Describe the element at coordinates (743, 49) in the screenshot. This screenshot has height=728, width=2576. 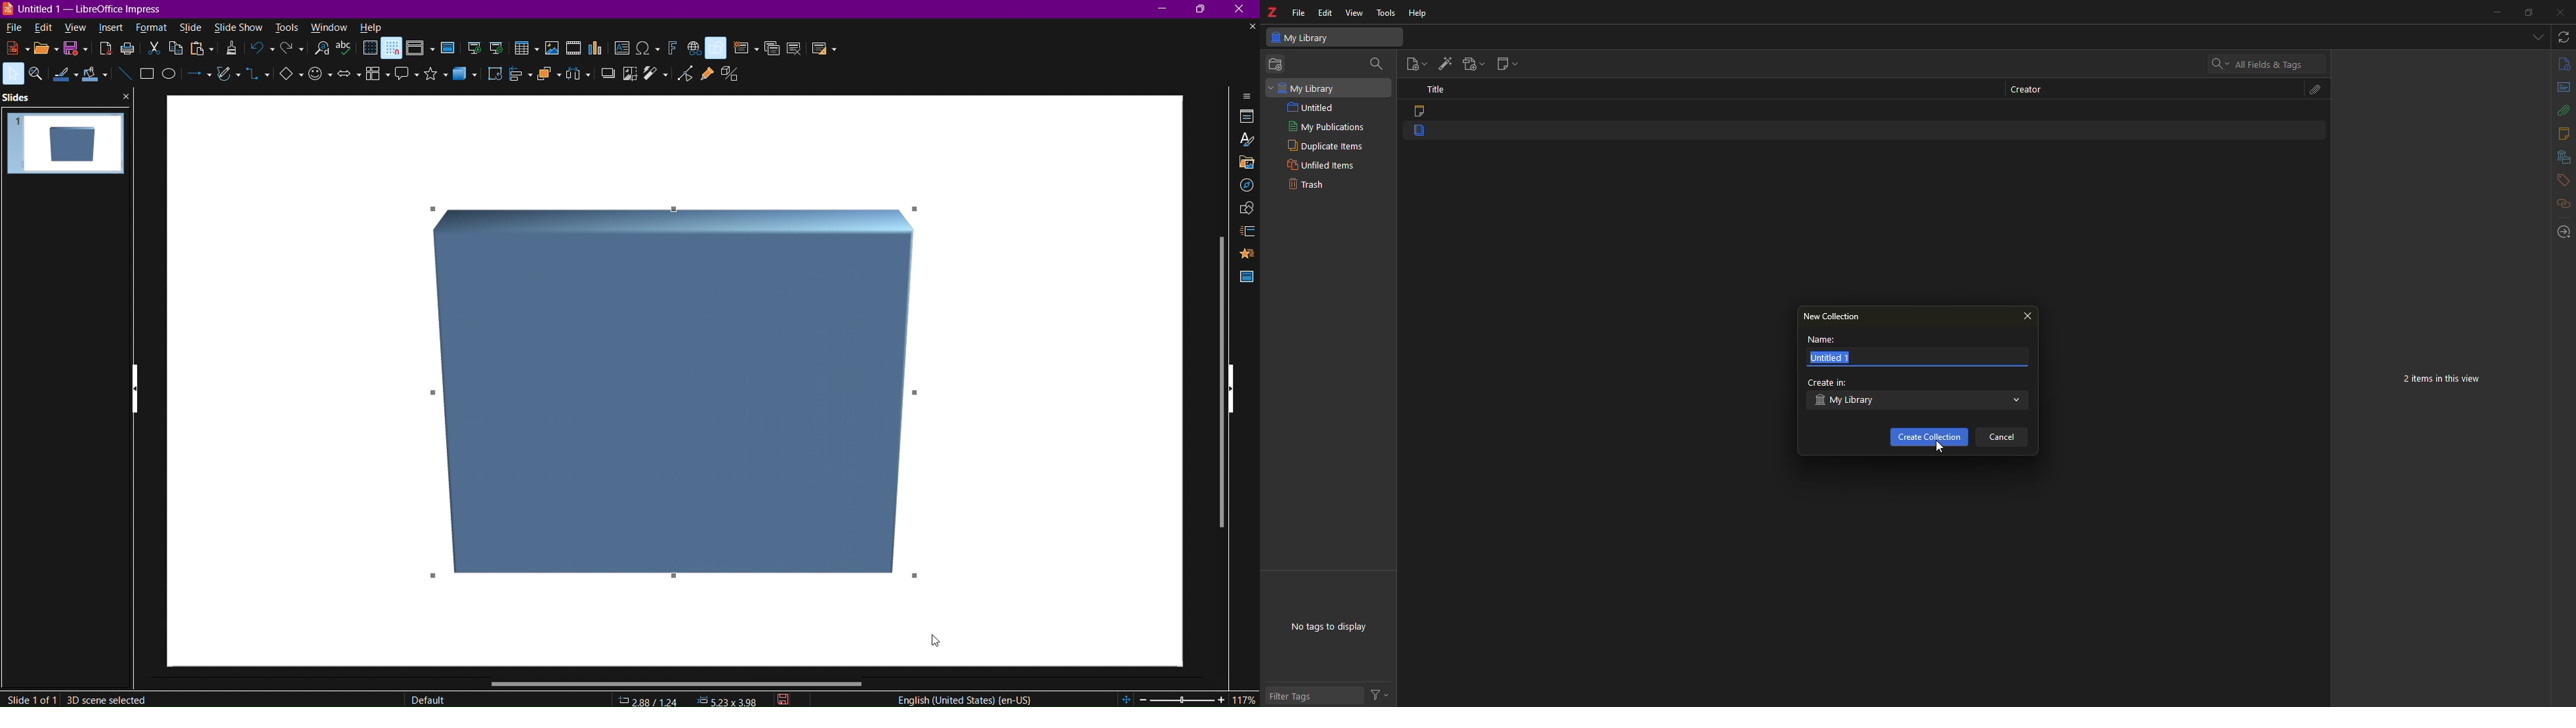
I see `New Slide` at that location.